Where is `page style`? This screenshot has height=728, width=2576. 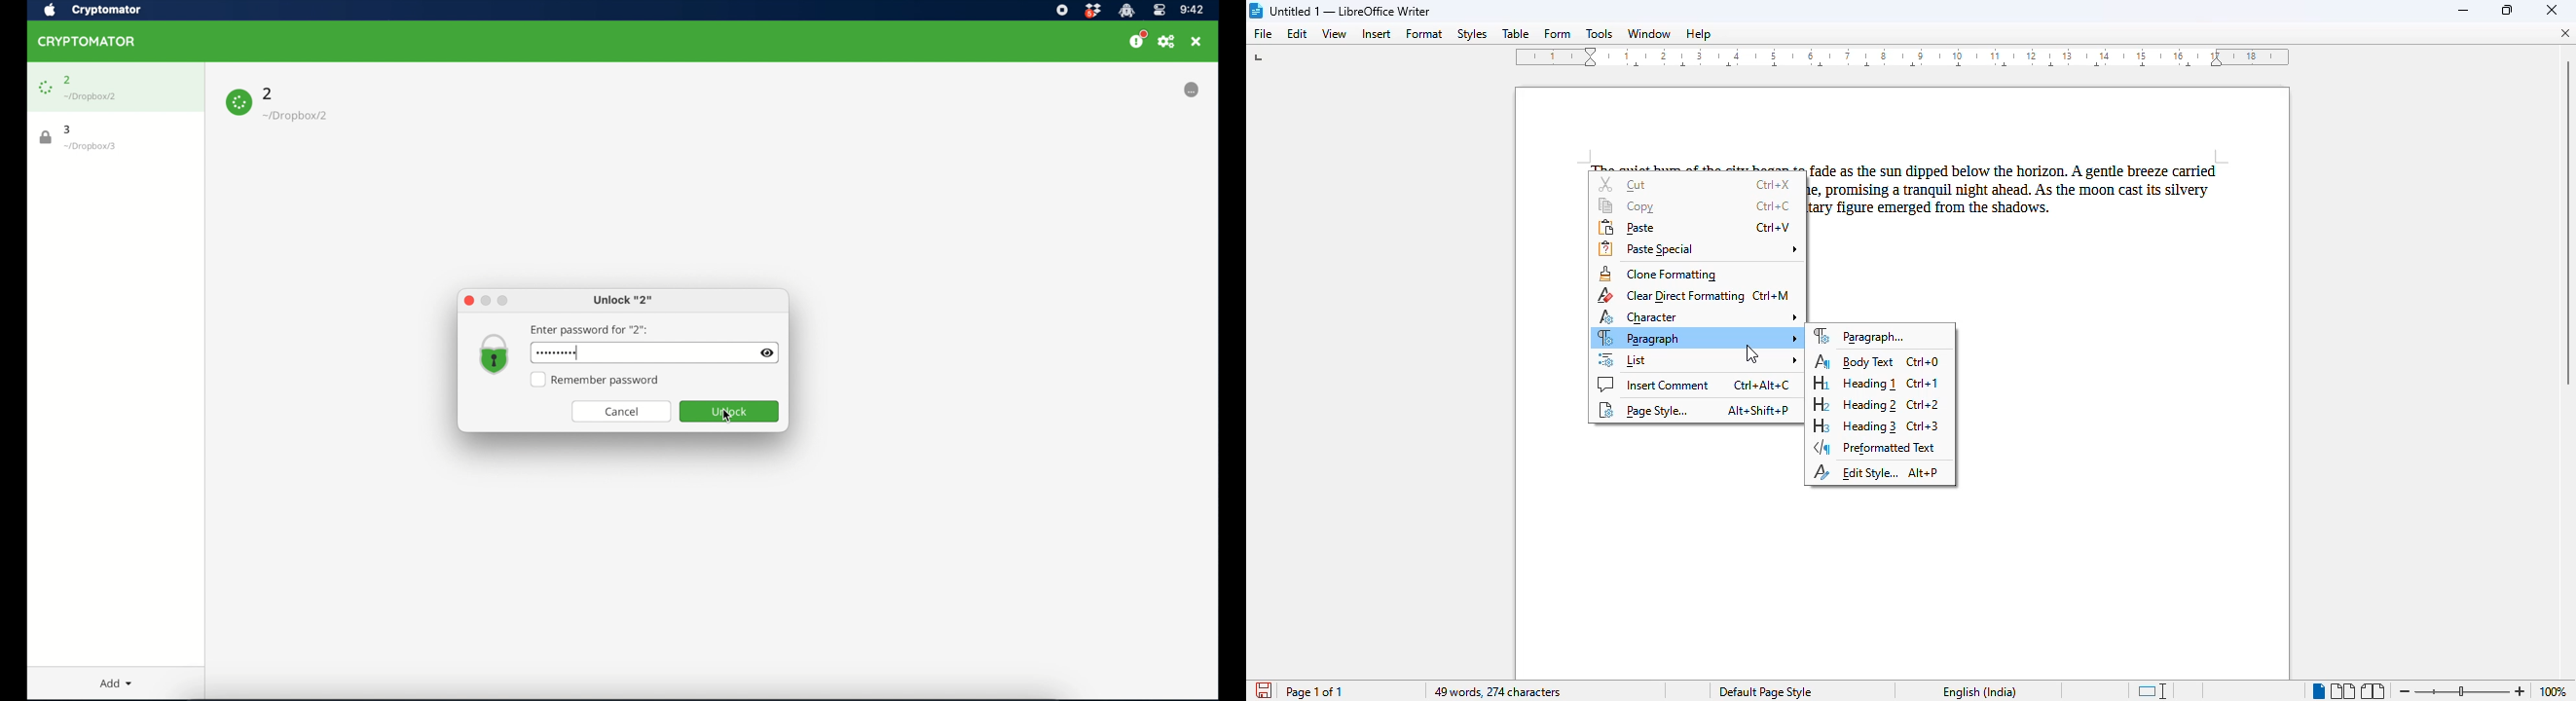 page style is located at coordinates (1693, 410).